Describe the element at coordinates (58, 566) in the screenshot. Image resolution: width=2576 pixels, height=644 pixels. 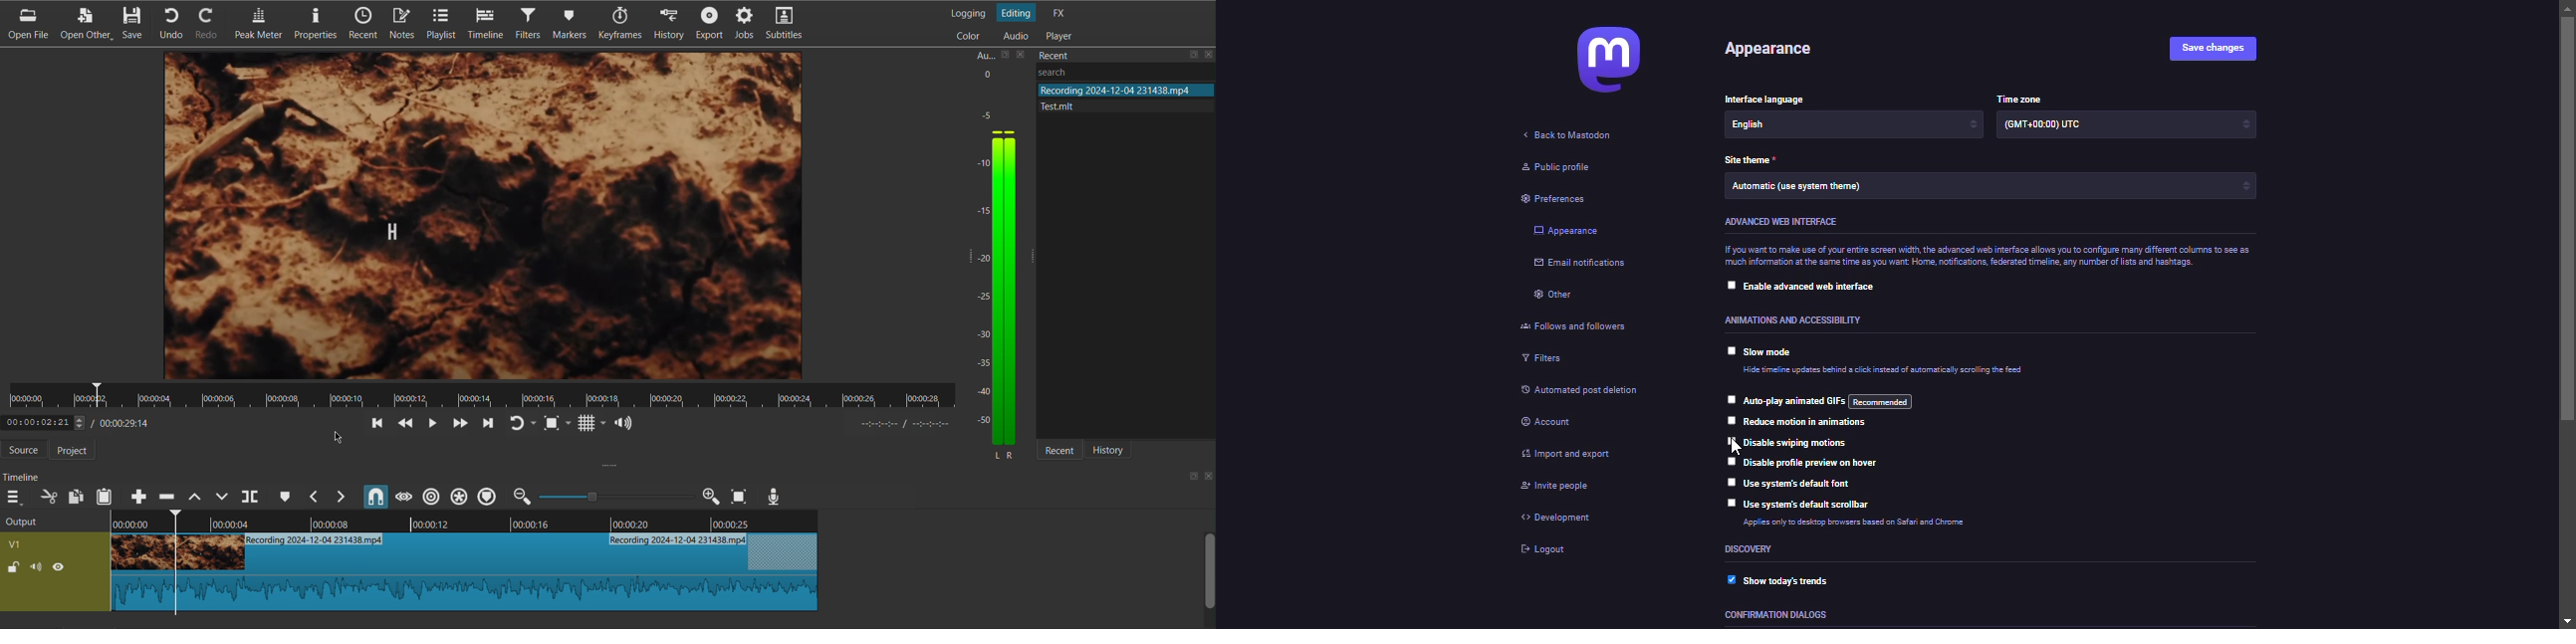
I see `(un)hide` at that location.